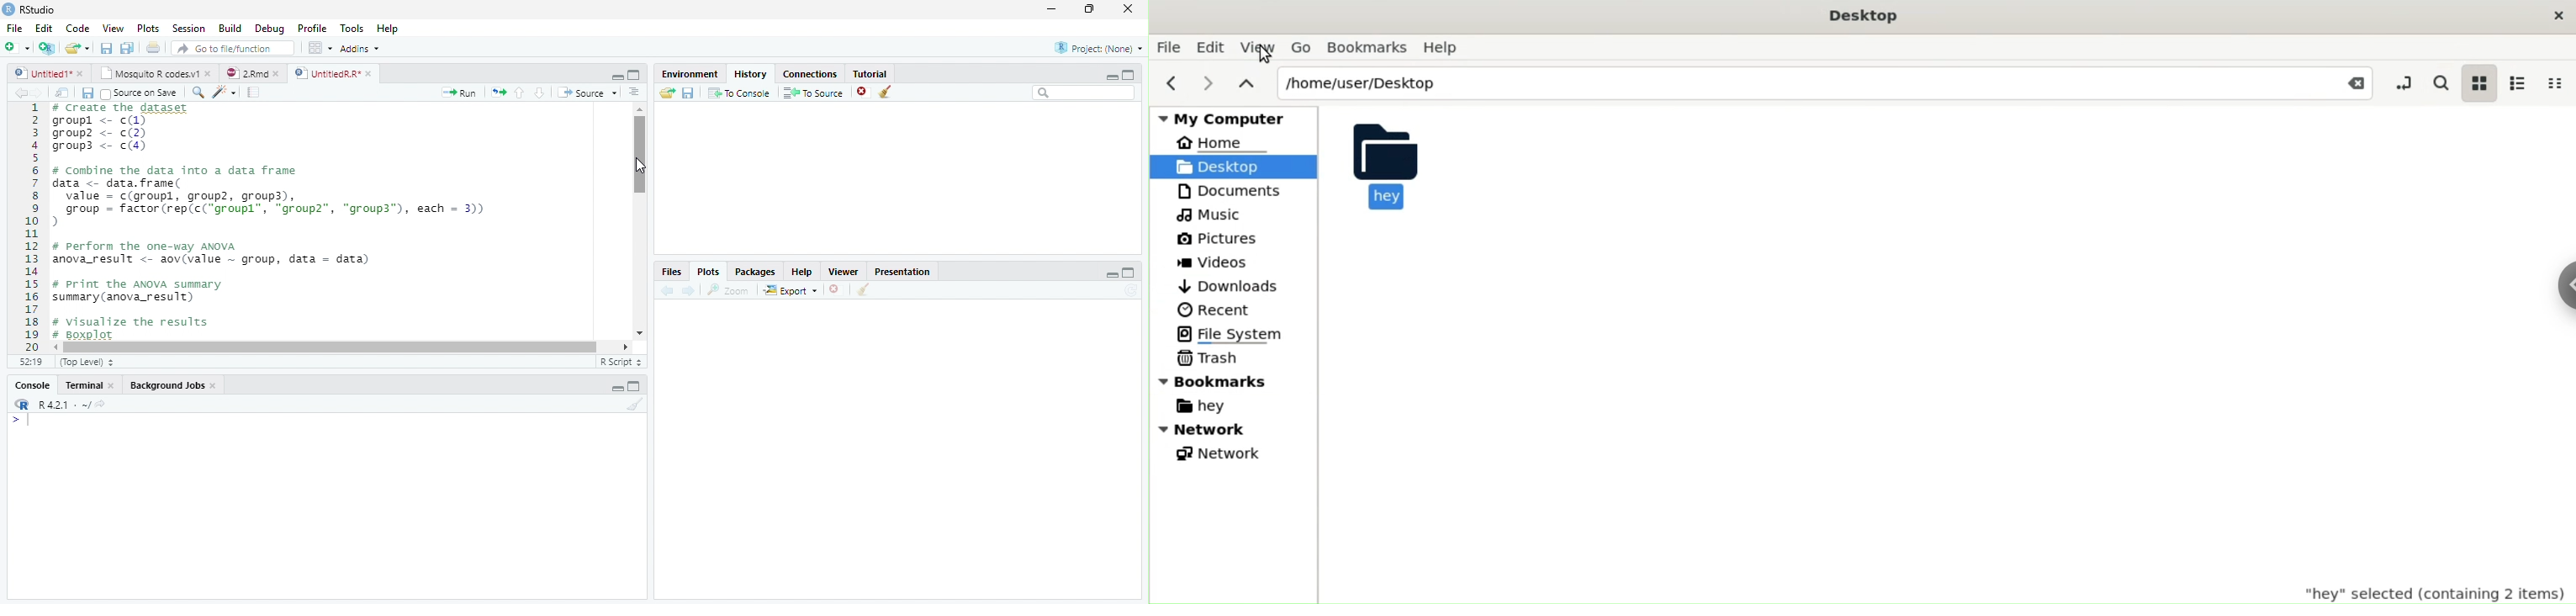  What do you see at coordinates (670, 289) in the screenshot?
I see `back` at bounding box center [670, 289].